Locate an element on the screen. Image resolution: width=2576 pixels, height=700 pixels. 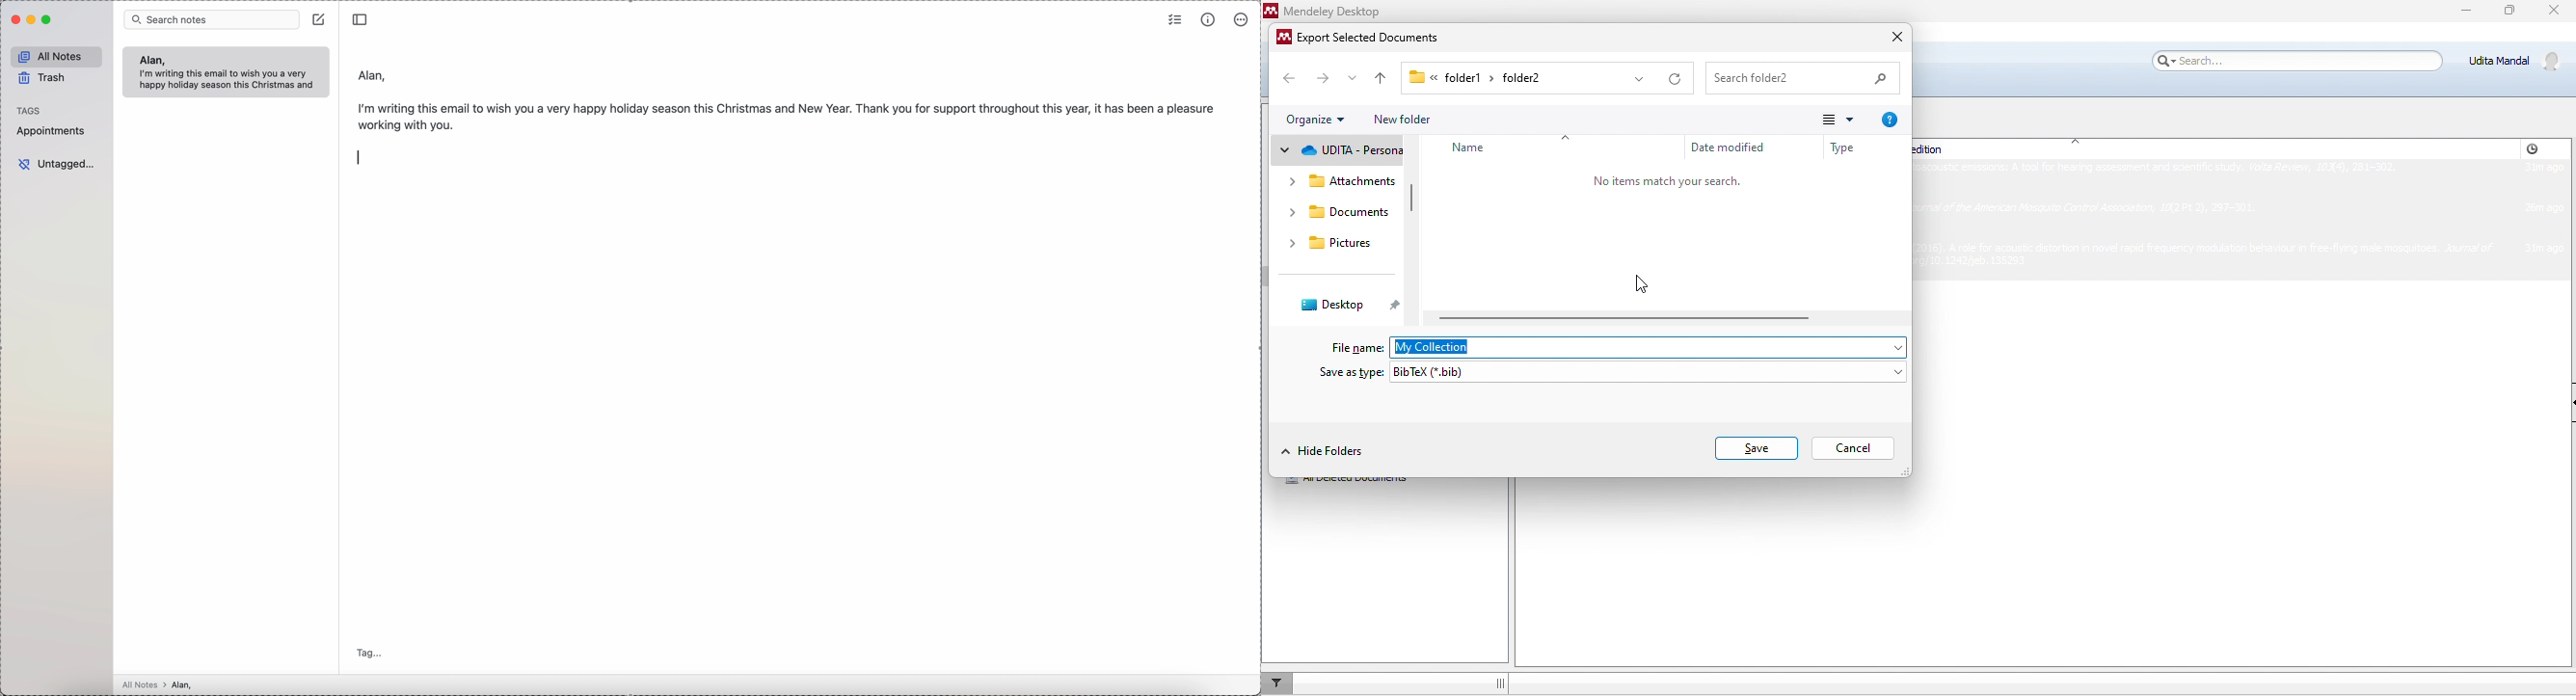
back is located at coordinates (1292, 78).